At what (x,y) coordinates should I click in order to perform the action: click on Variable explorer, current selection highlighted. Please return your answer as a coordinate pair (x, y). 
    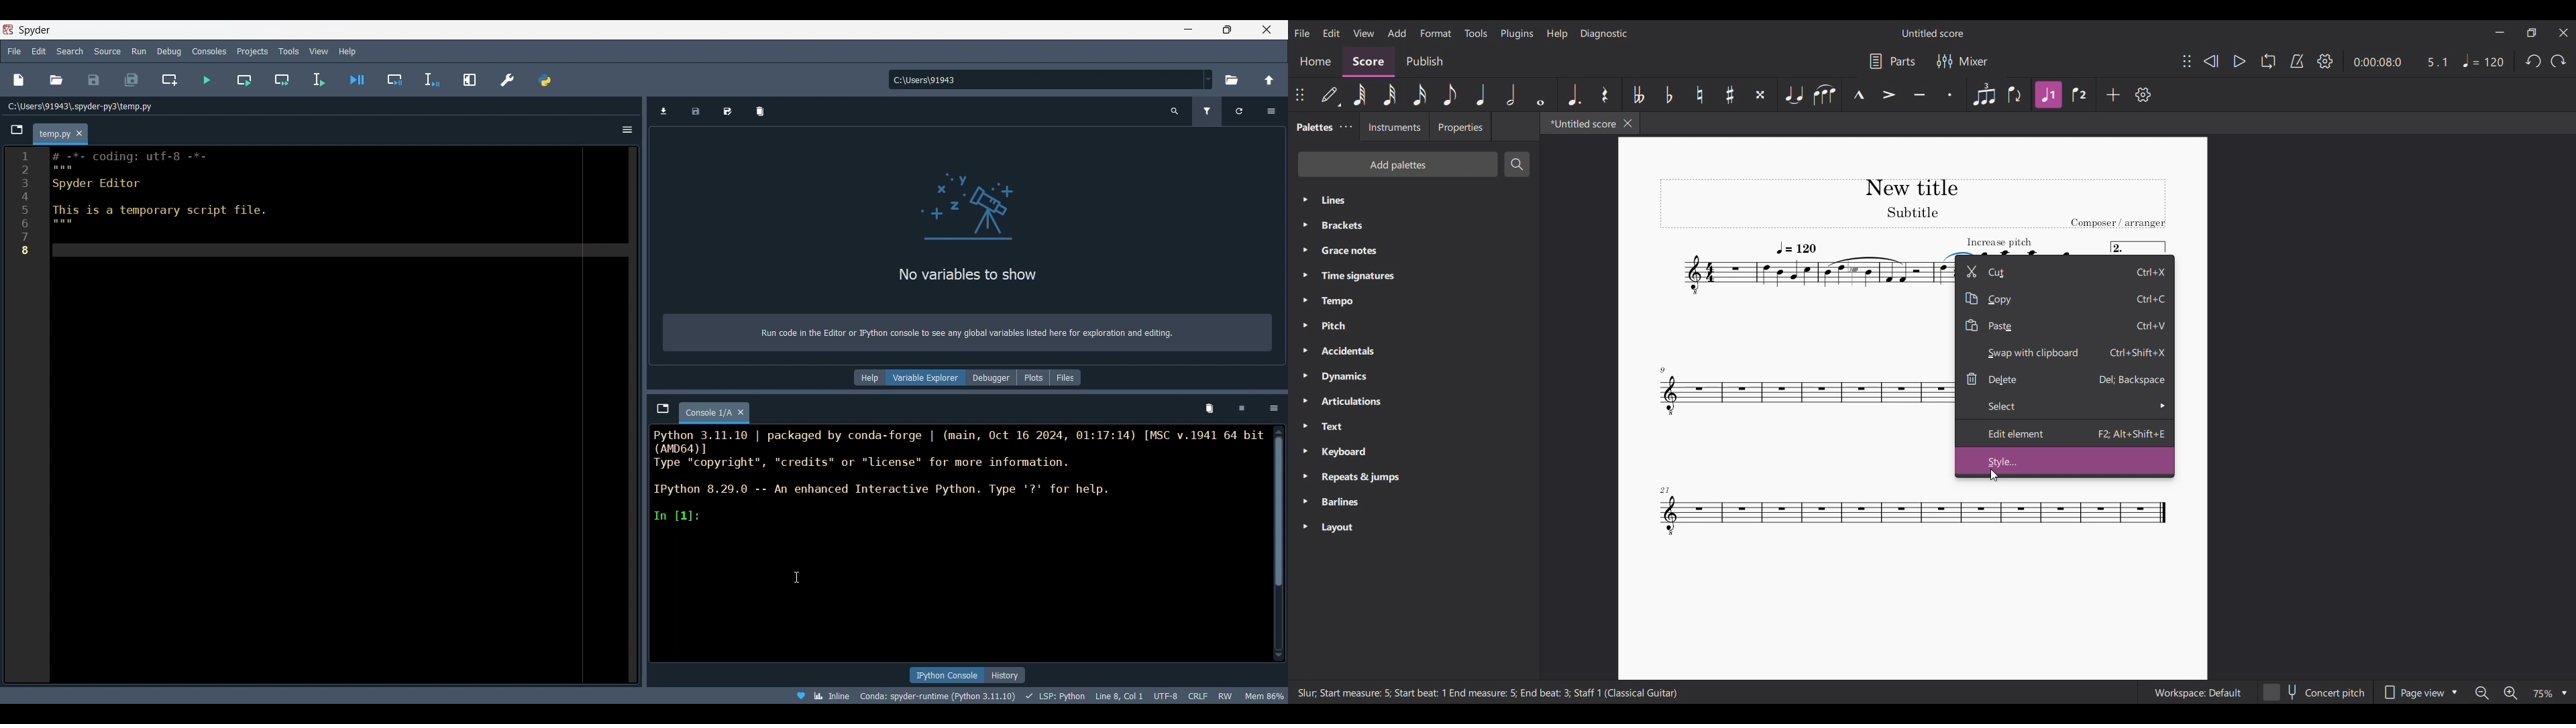
    Looking at the image, I should click on (926, 377).